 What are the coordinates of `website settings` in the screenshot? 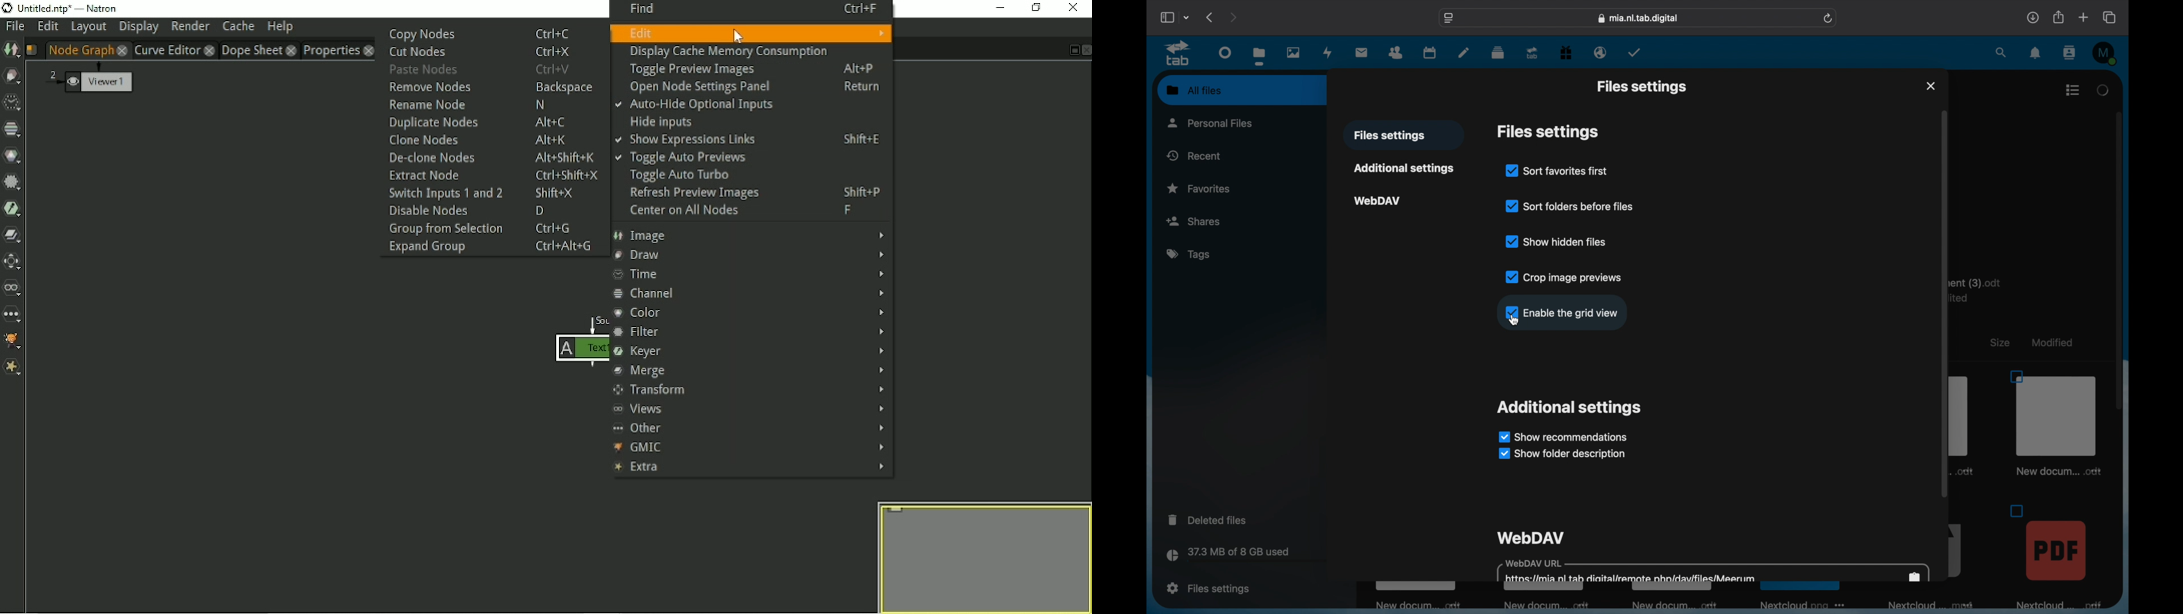 It's located at (1448, 18).